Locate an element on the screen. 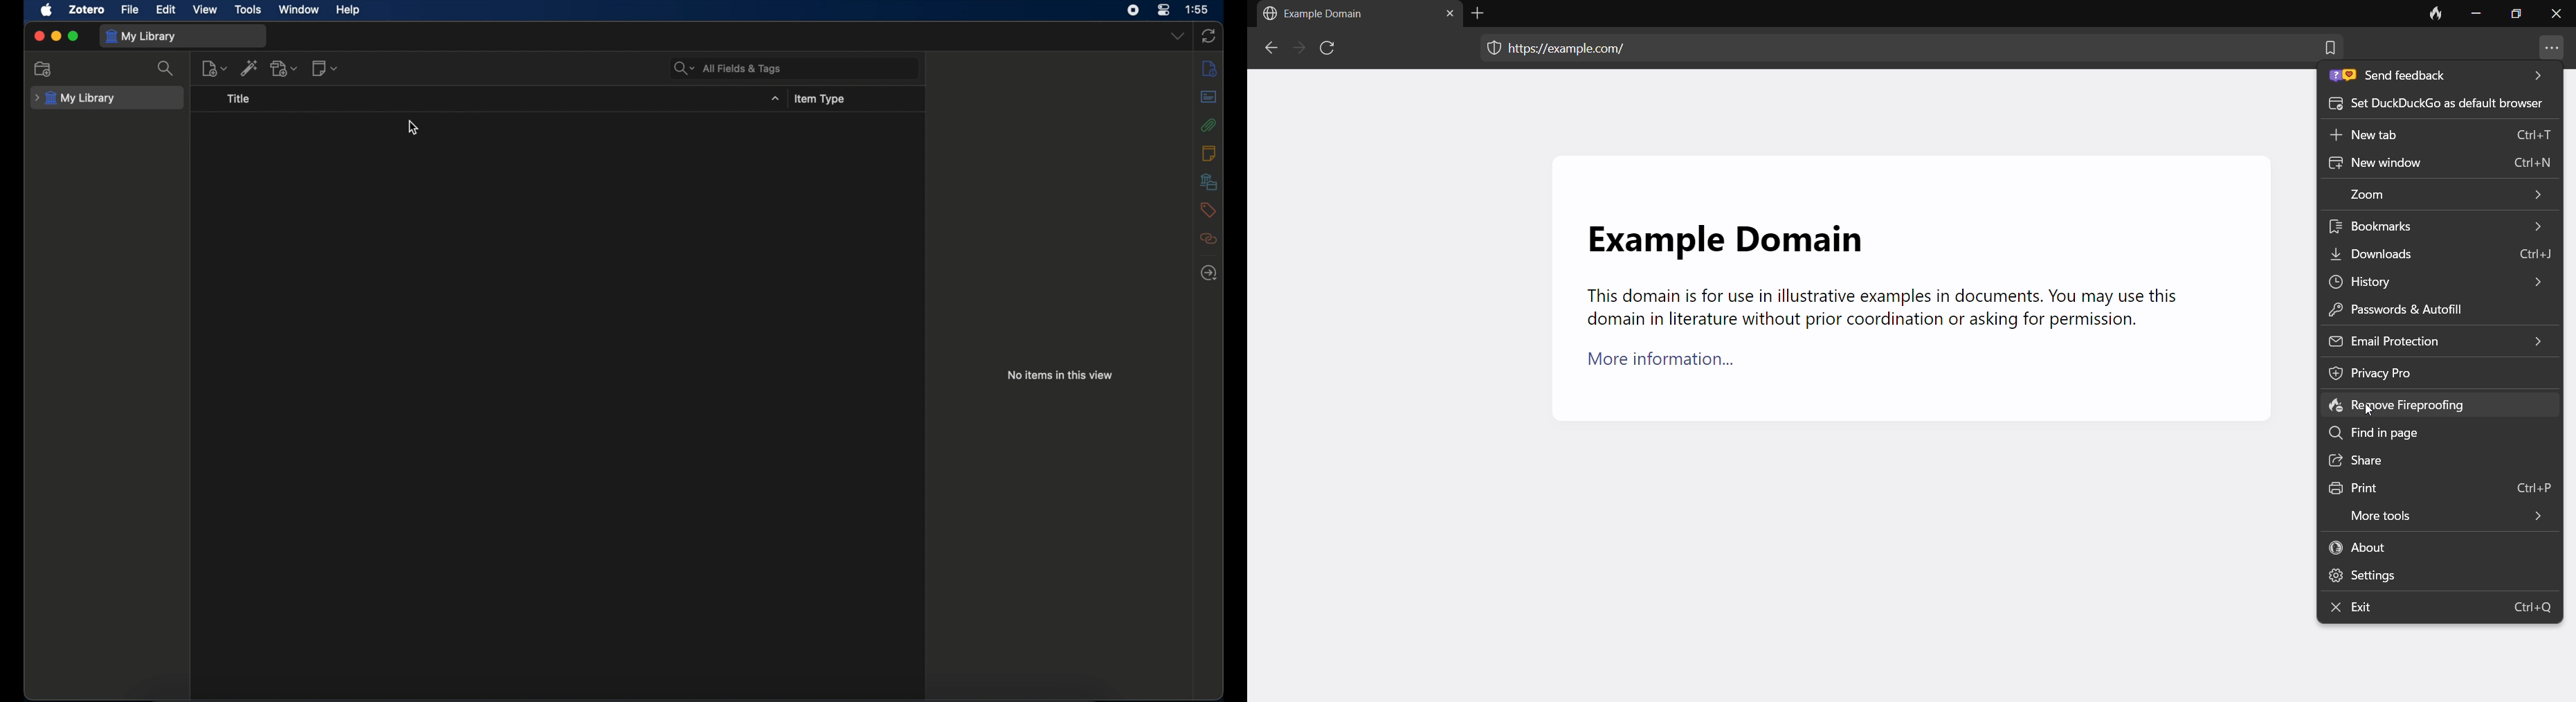 Image resolution: width=2576 pixels, height=728 pixels. close is located at coordinates (39, 37).